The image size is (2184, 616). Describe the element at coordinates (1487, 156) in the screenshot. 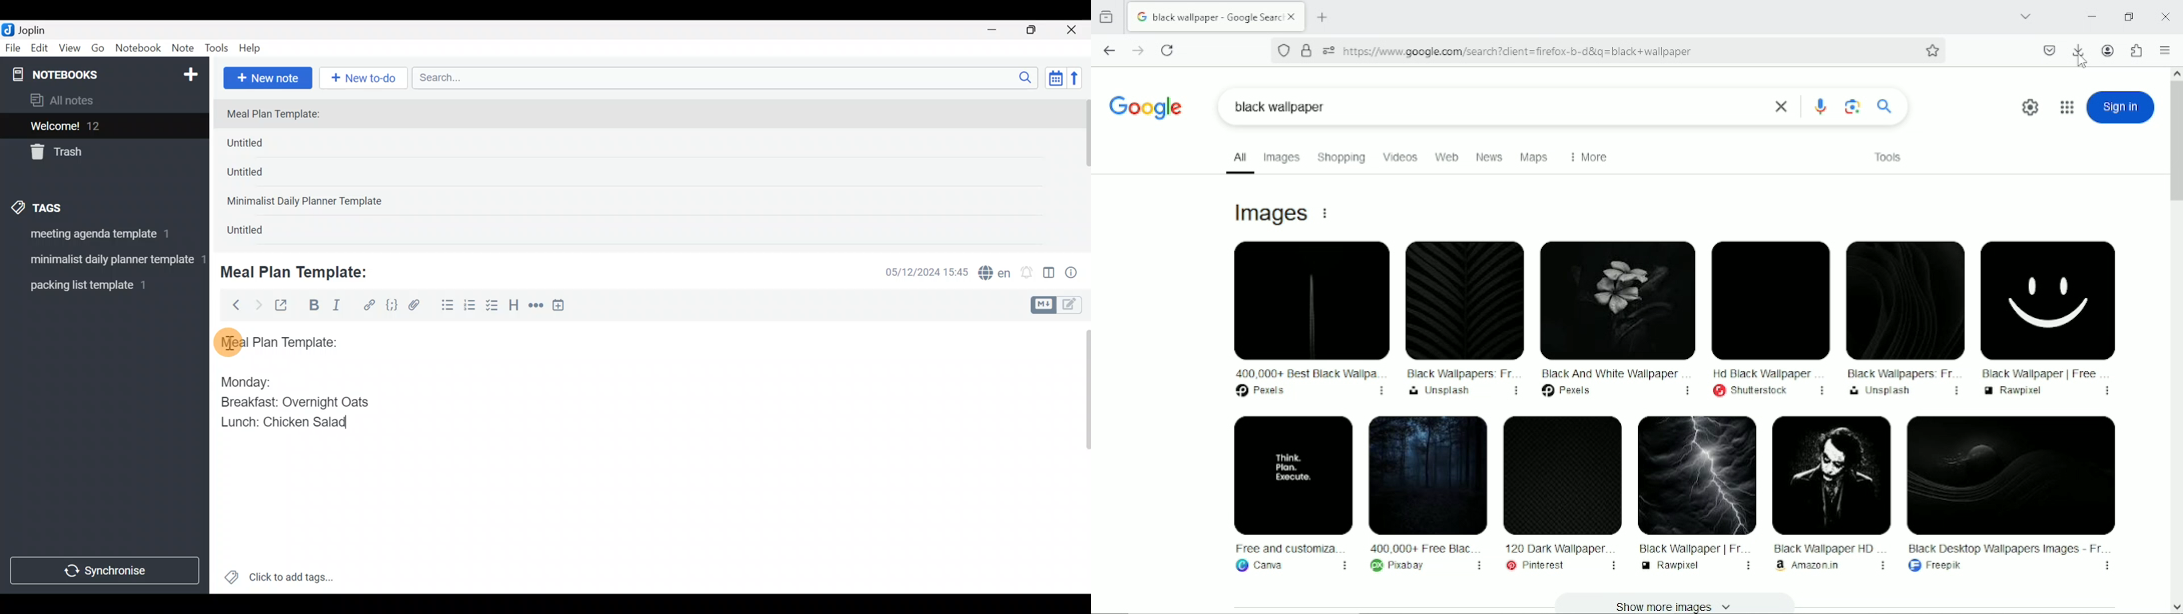

I see `News` at that location.